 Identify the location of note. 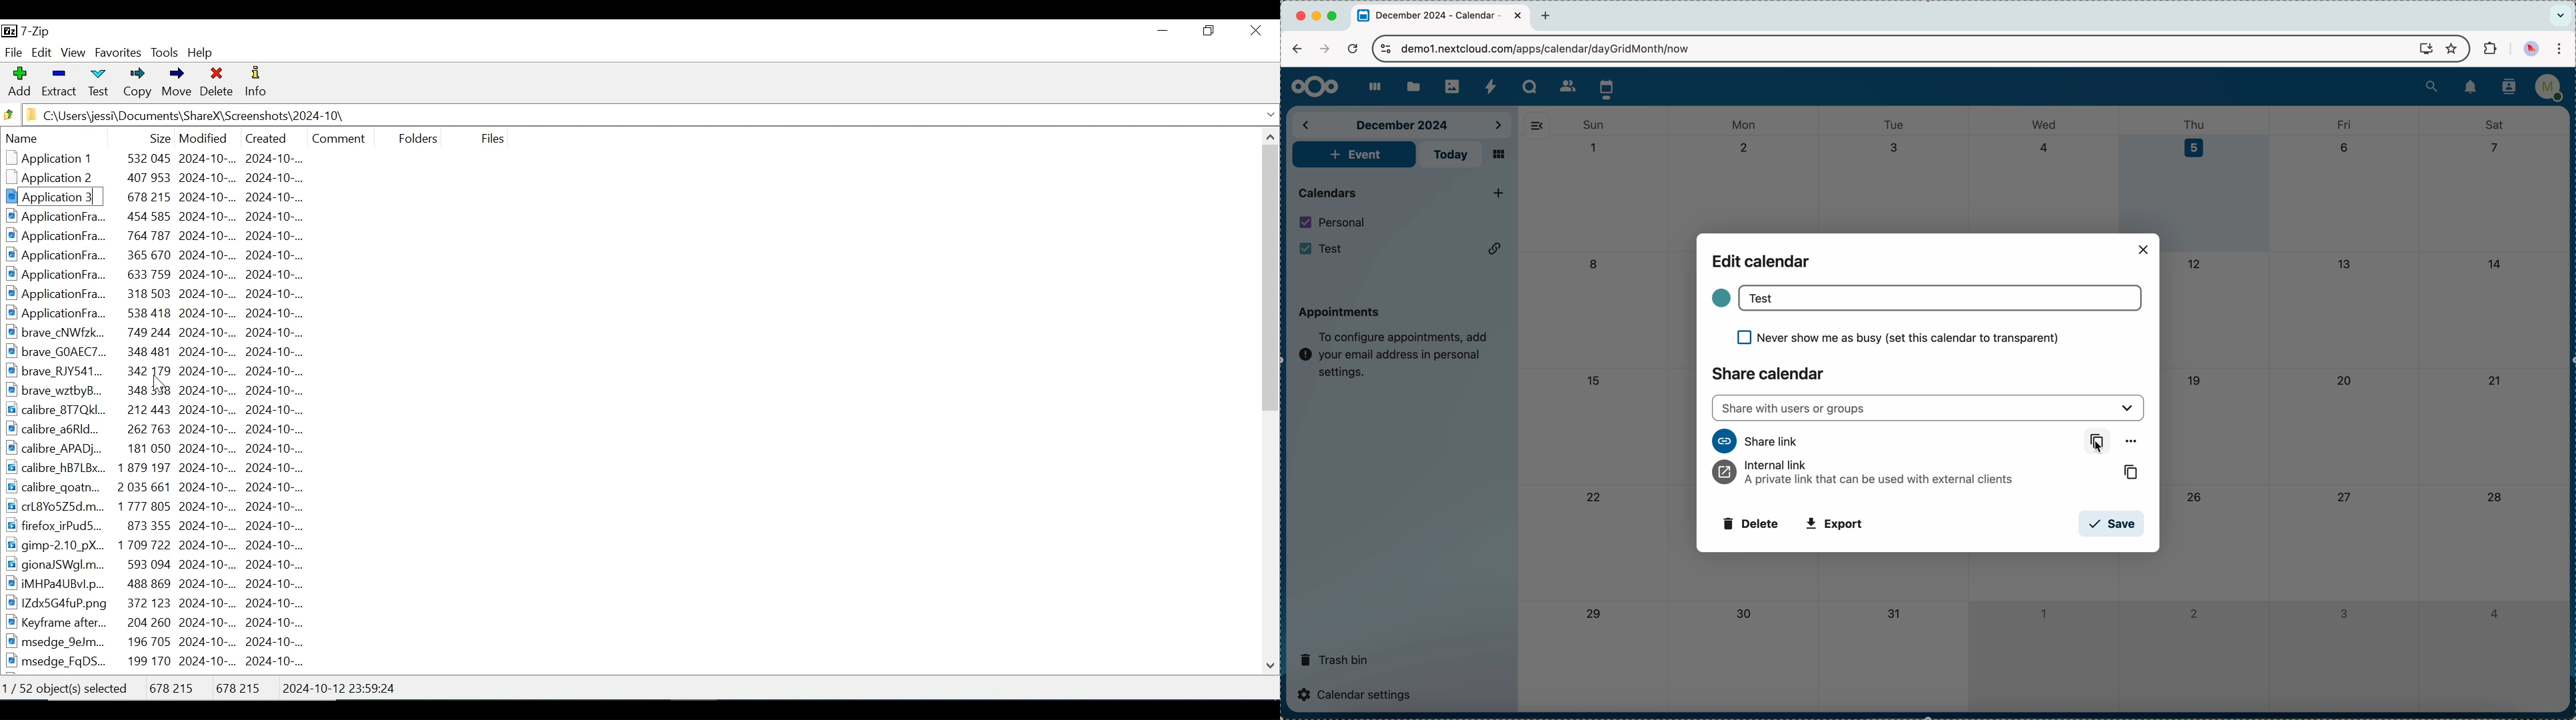
(1394, 351).